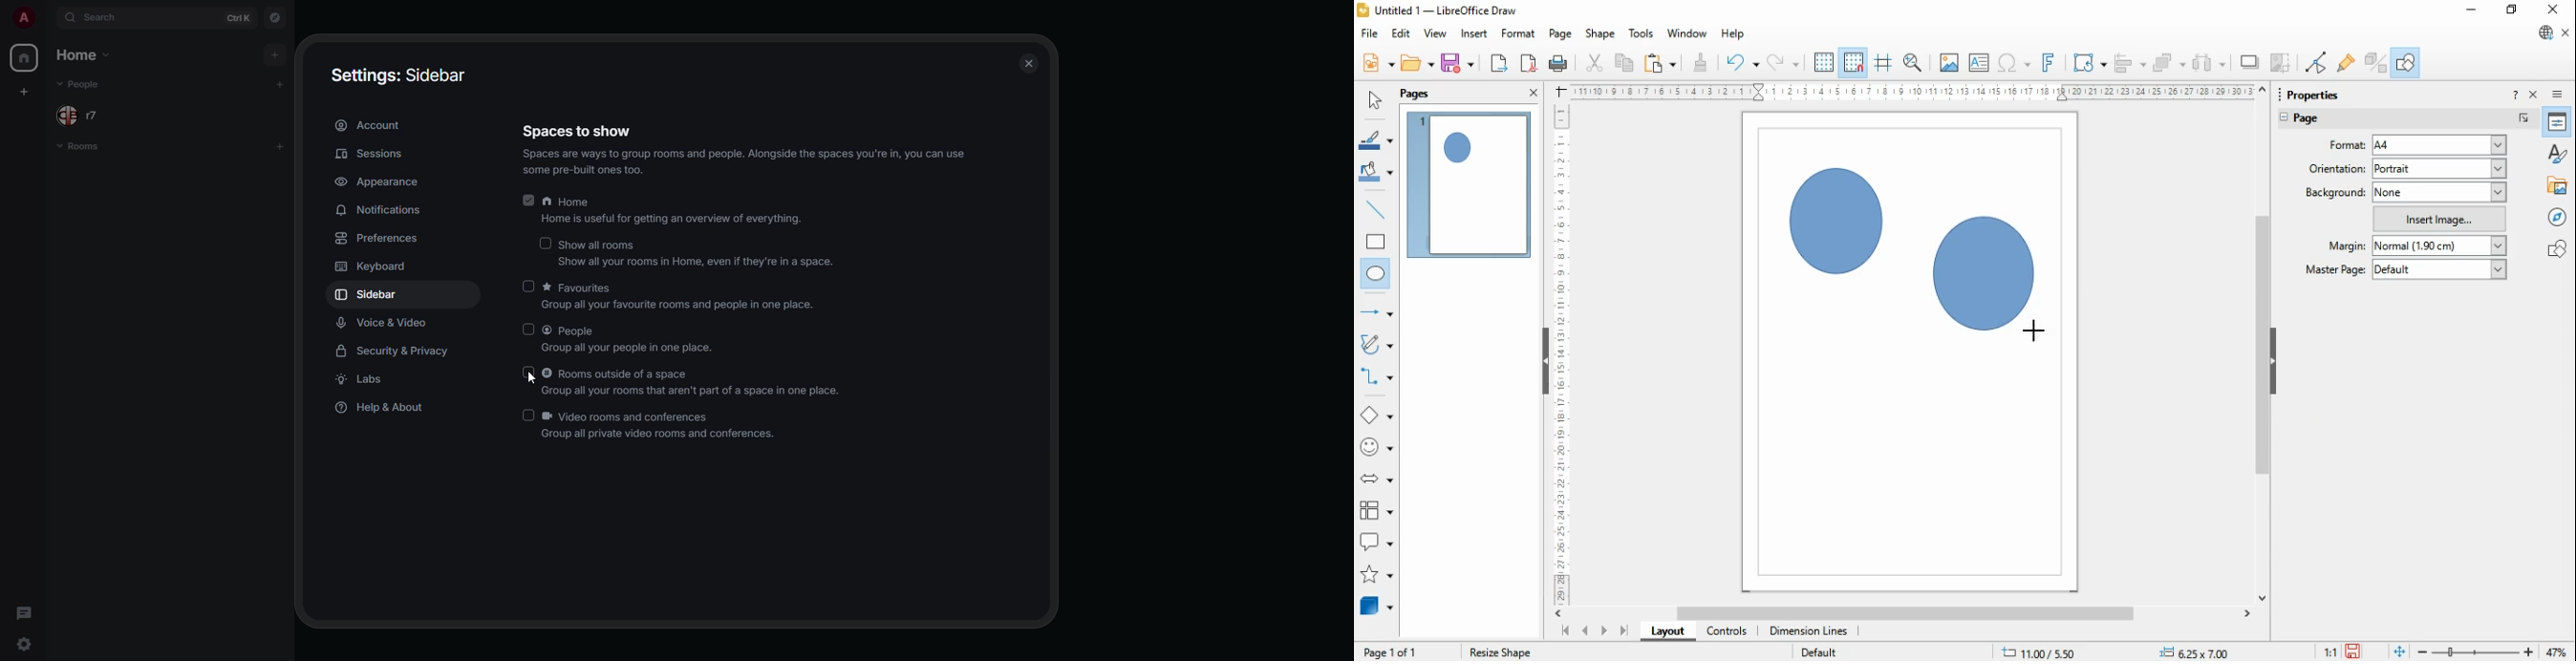 The height and width of the screenshot is (672, 2576). What do you see at coordinates (2544, 32) in the screenshot?
I see `libre office update` at bounding box center [2544, 32].